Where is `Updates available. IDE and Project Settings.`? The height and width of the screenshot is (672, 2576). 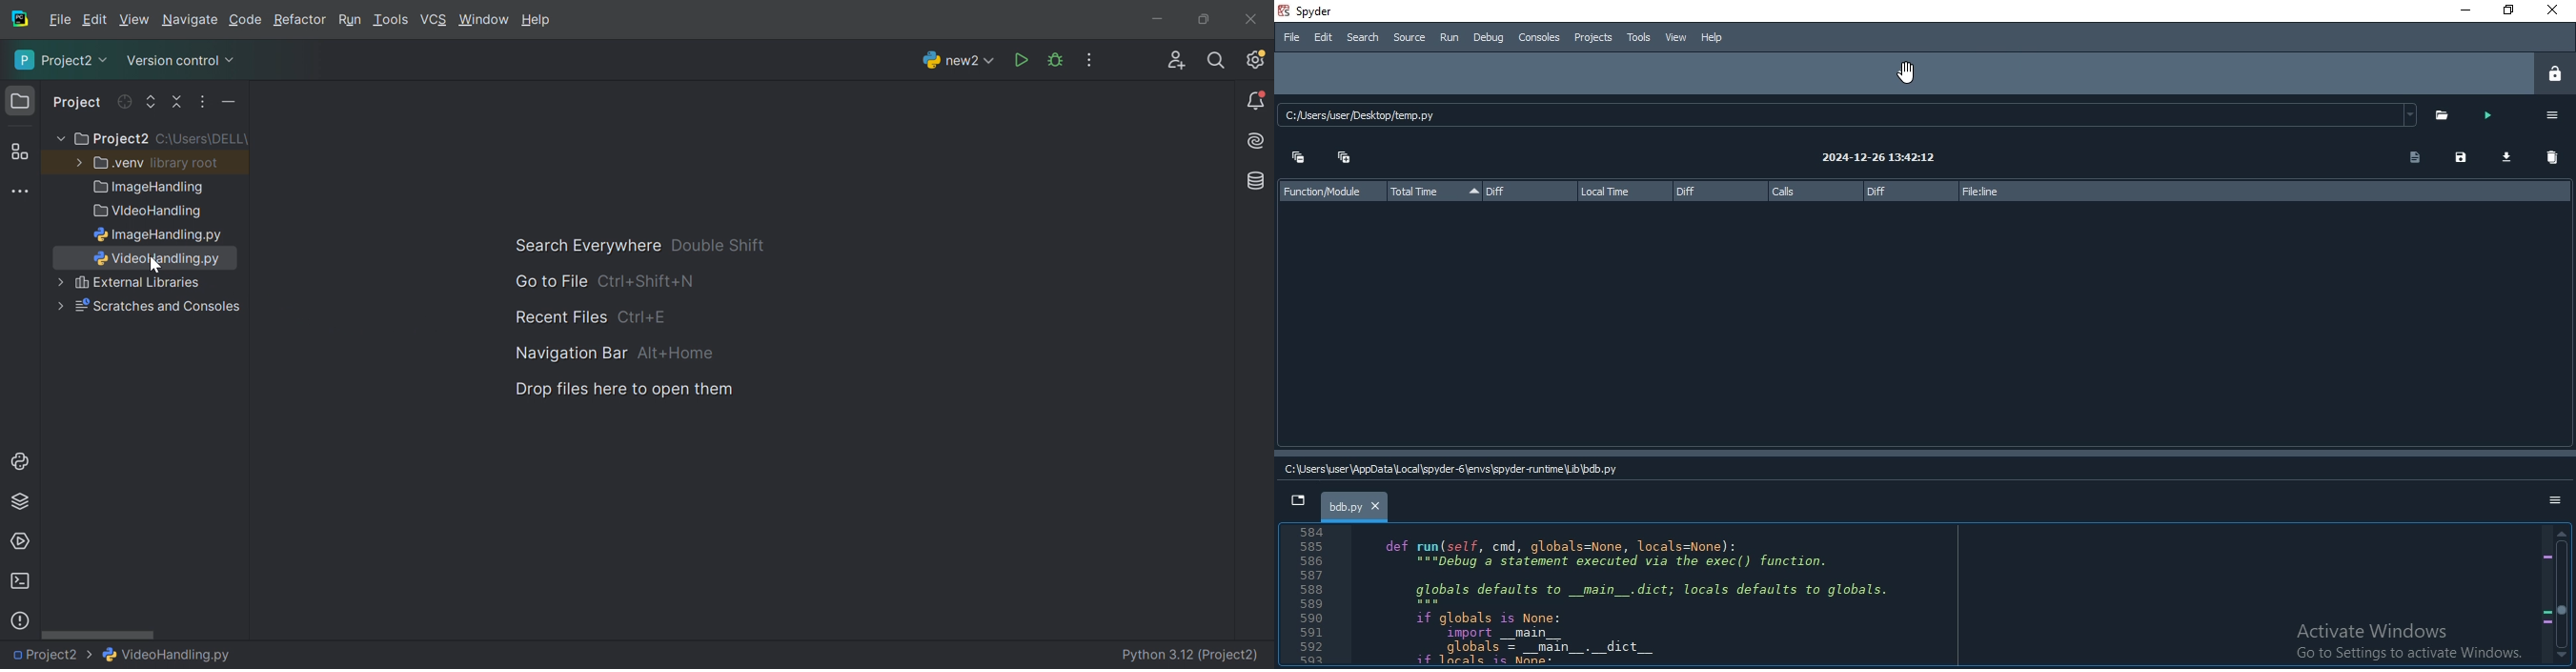
Updates available. IDE and Project Settings. is located at coordinates (1255, 59).